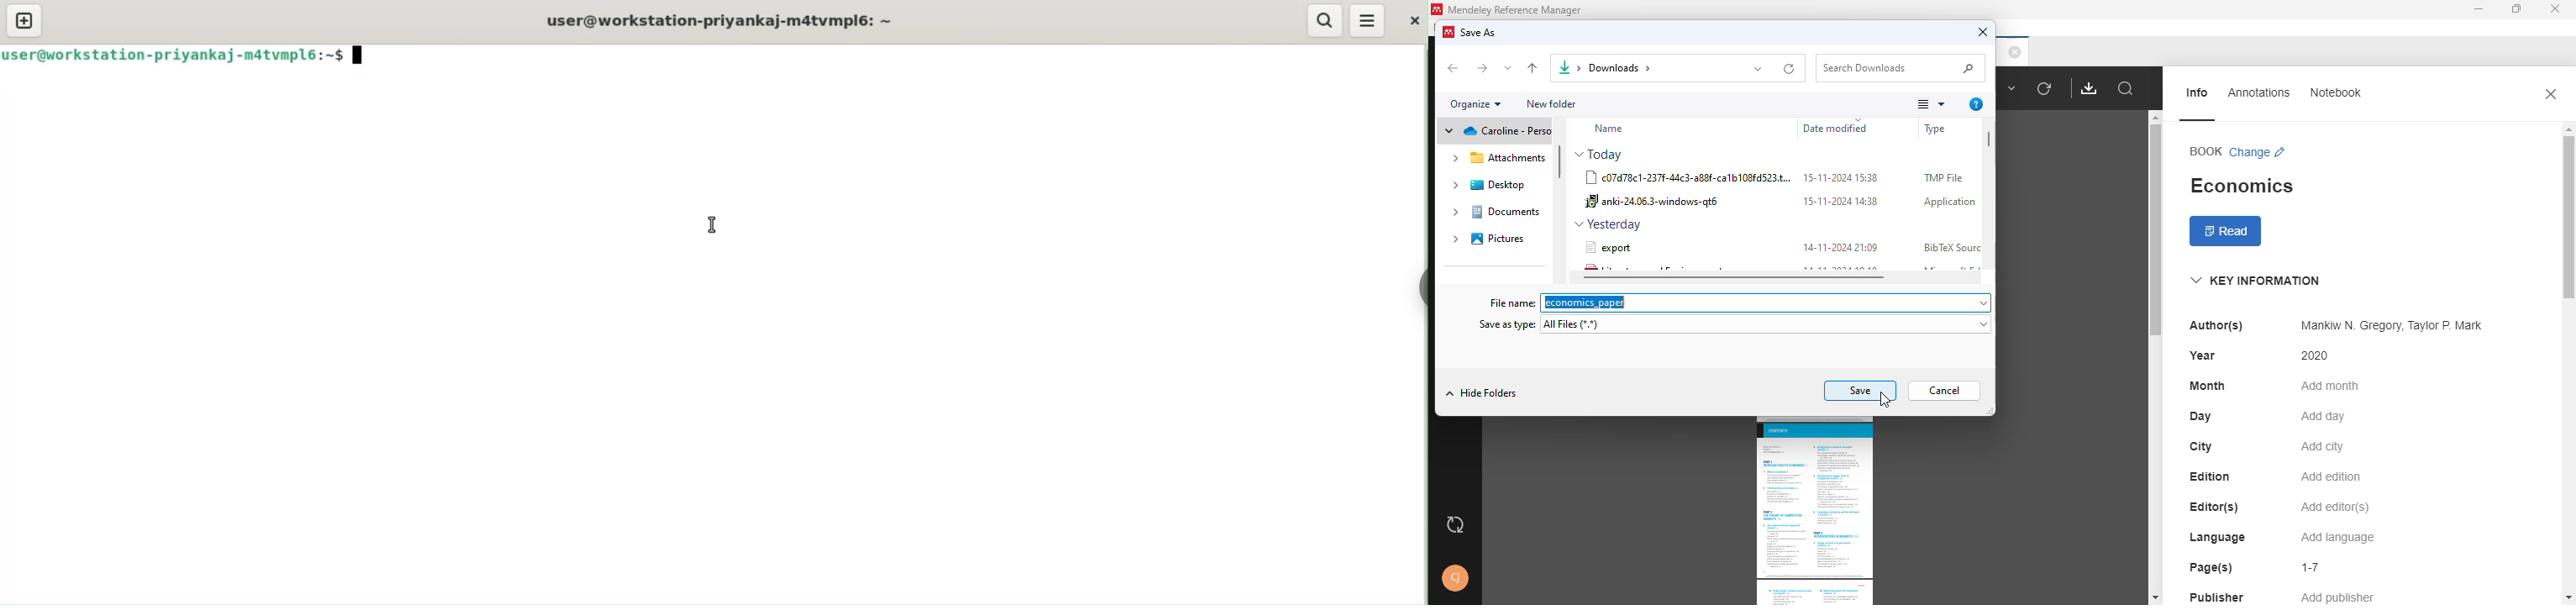 This screenshot has height=616, width=2576. Describe the element at coordinates (1553, 104) in the screenshot. I see `new folder` at that location.